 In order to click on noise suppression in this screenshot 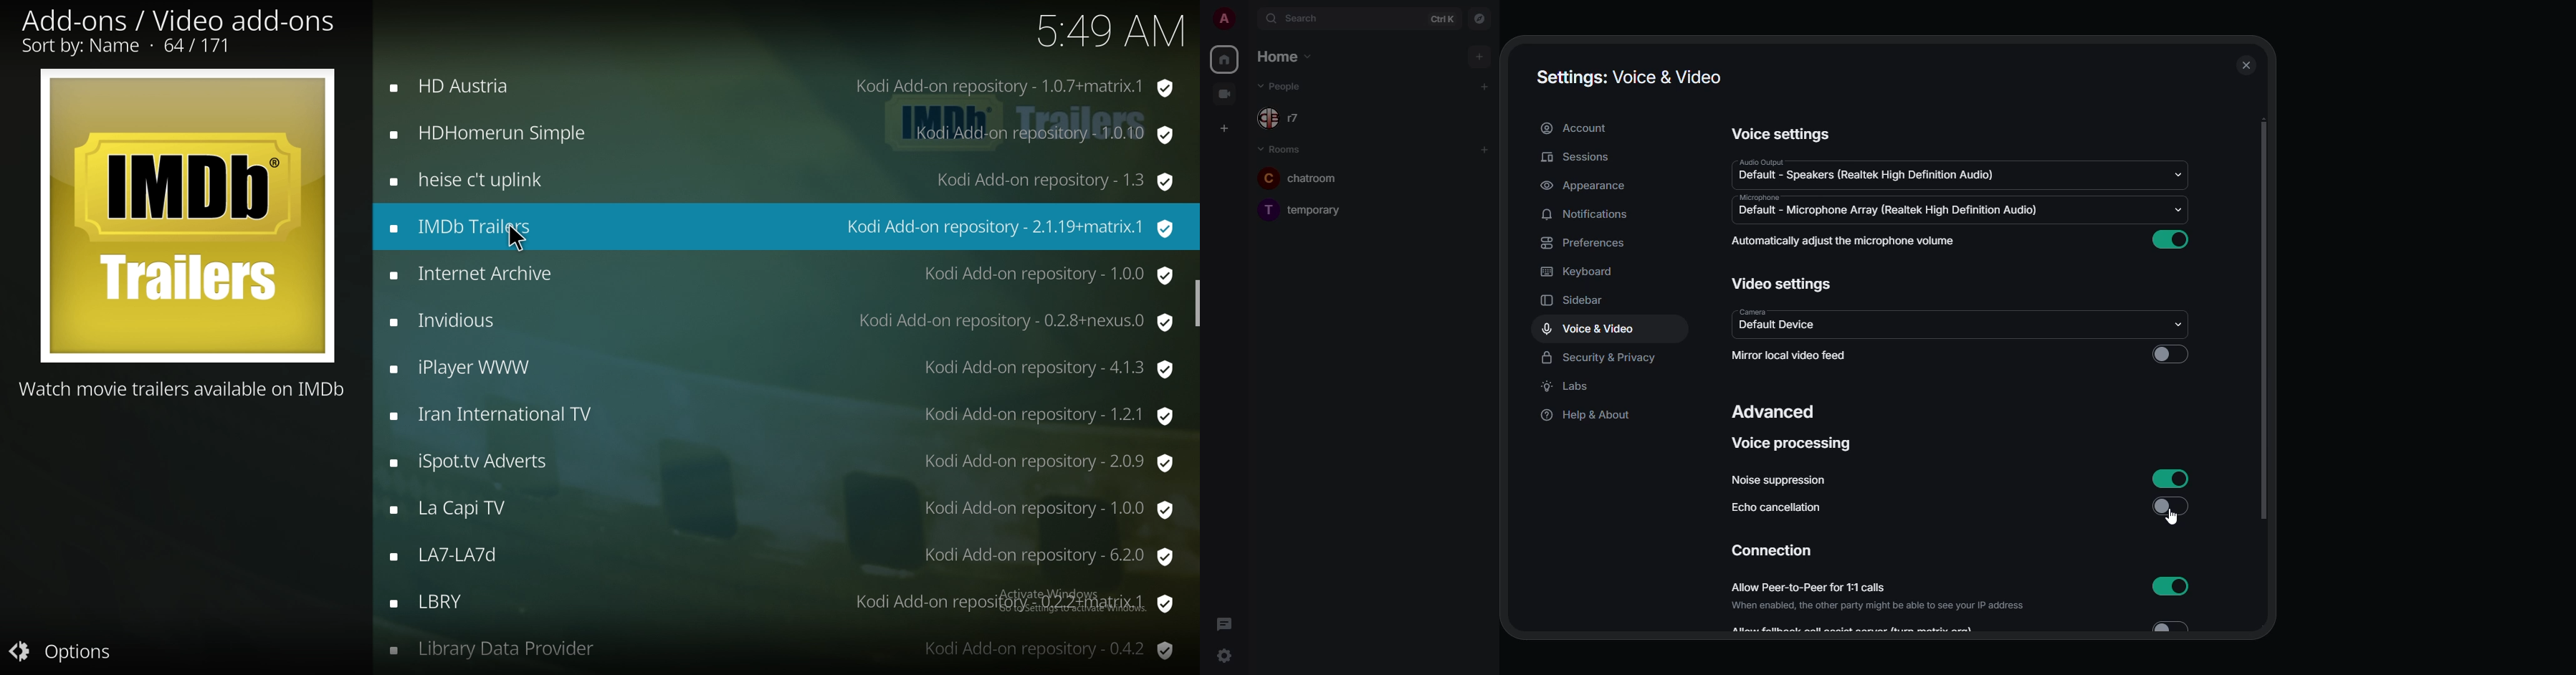, I will do `click(1781, 479)`.